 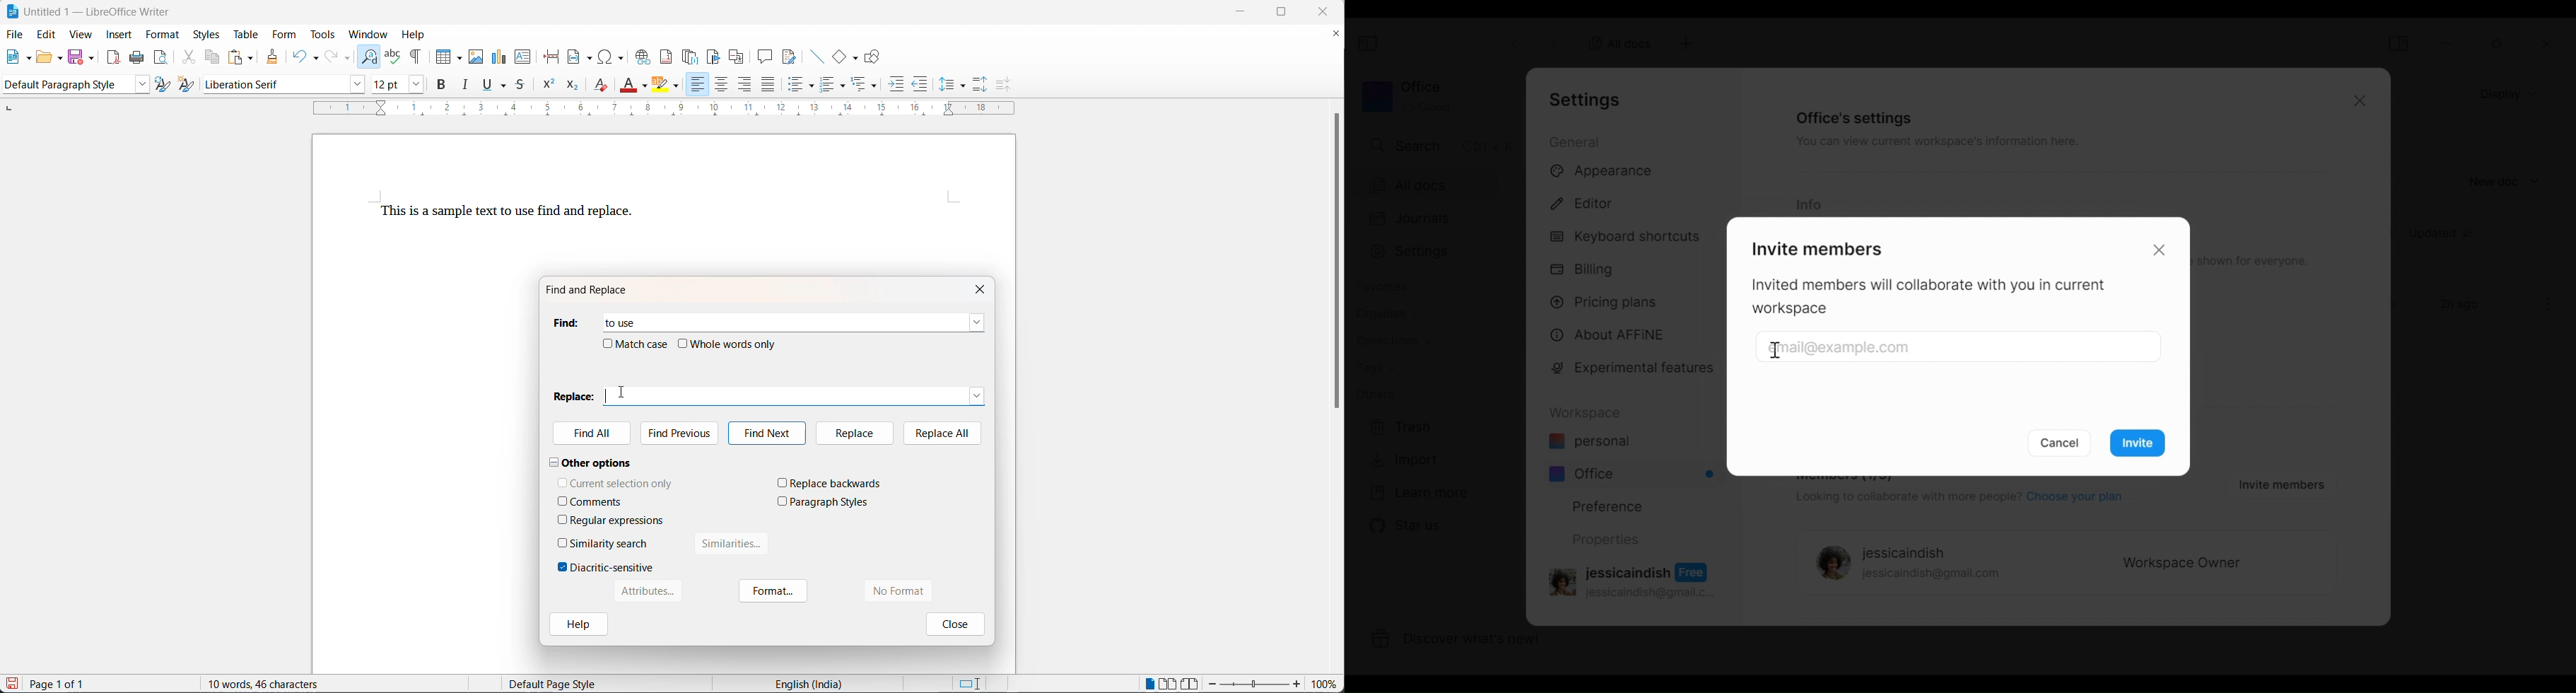 What do you see at coordinates (980, 83) in the screenshot?
I see `increase paragraph spacing` at bounding box center [980, 83].